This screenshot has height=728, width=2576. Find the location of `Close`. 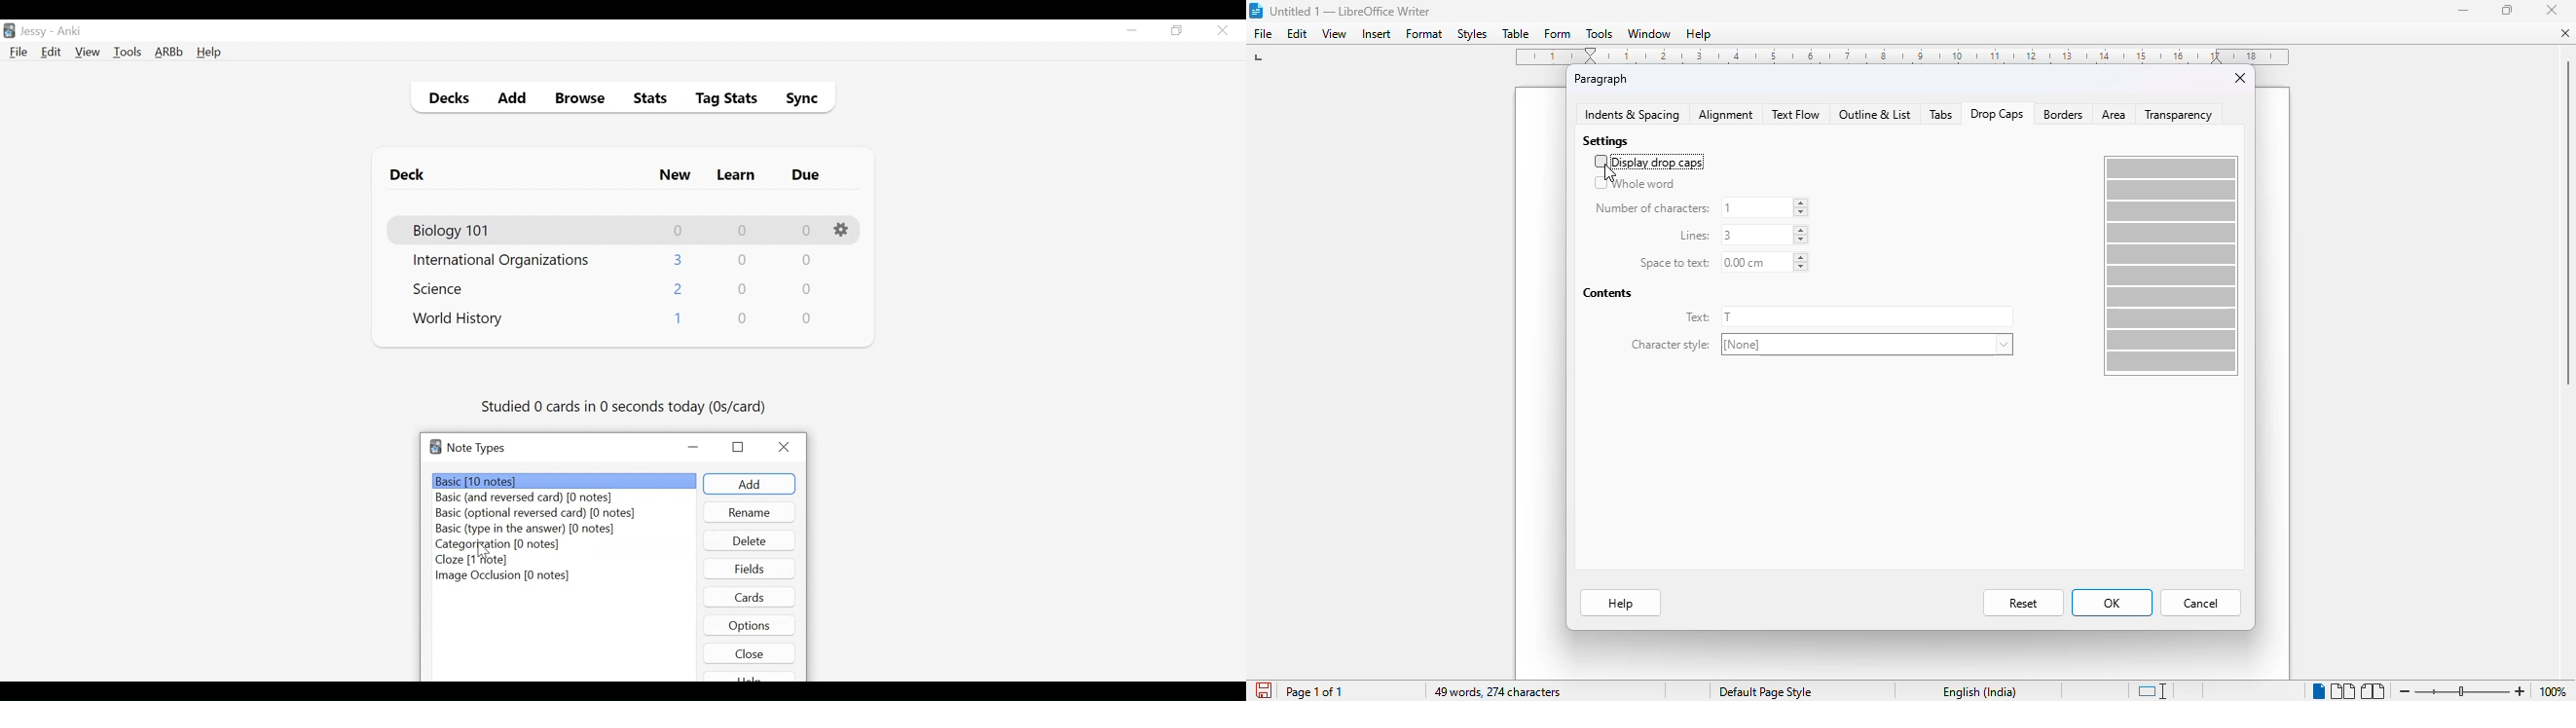

Close is located at coordinates (750, 653).